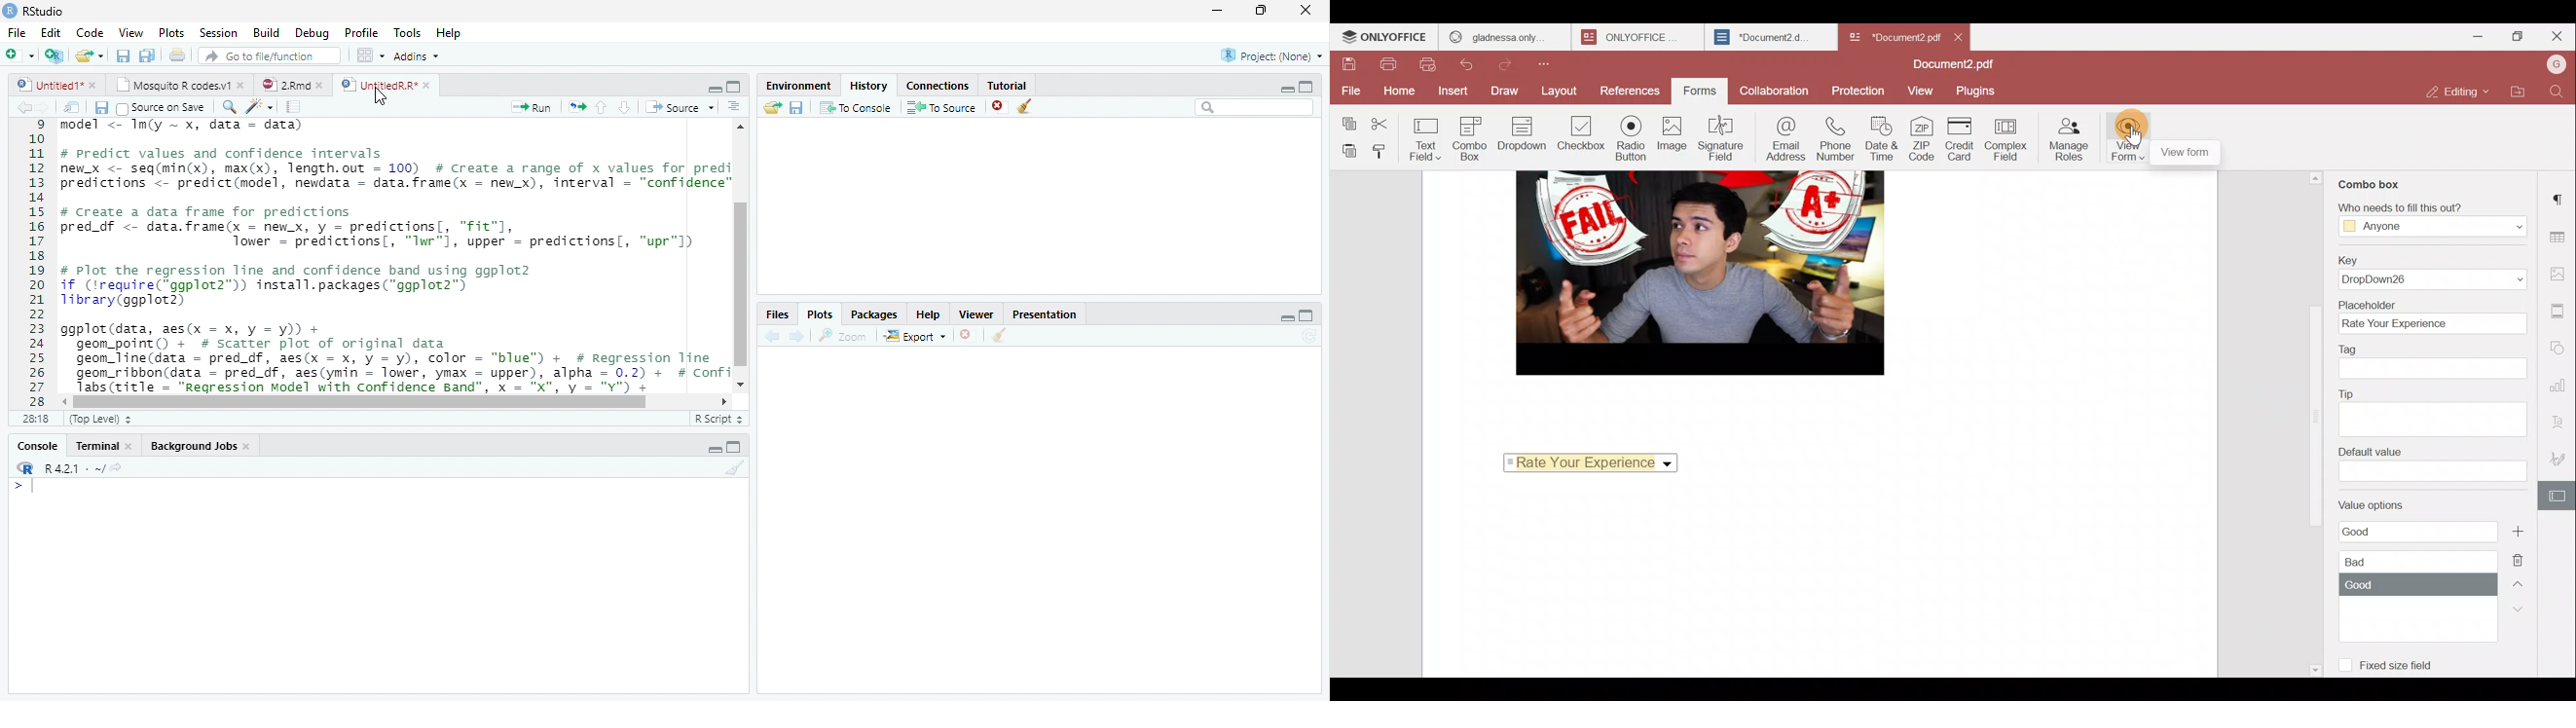 This screenshot has width=2576, height=728. I want to click on To Console, so click(855, 109).